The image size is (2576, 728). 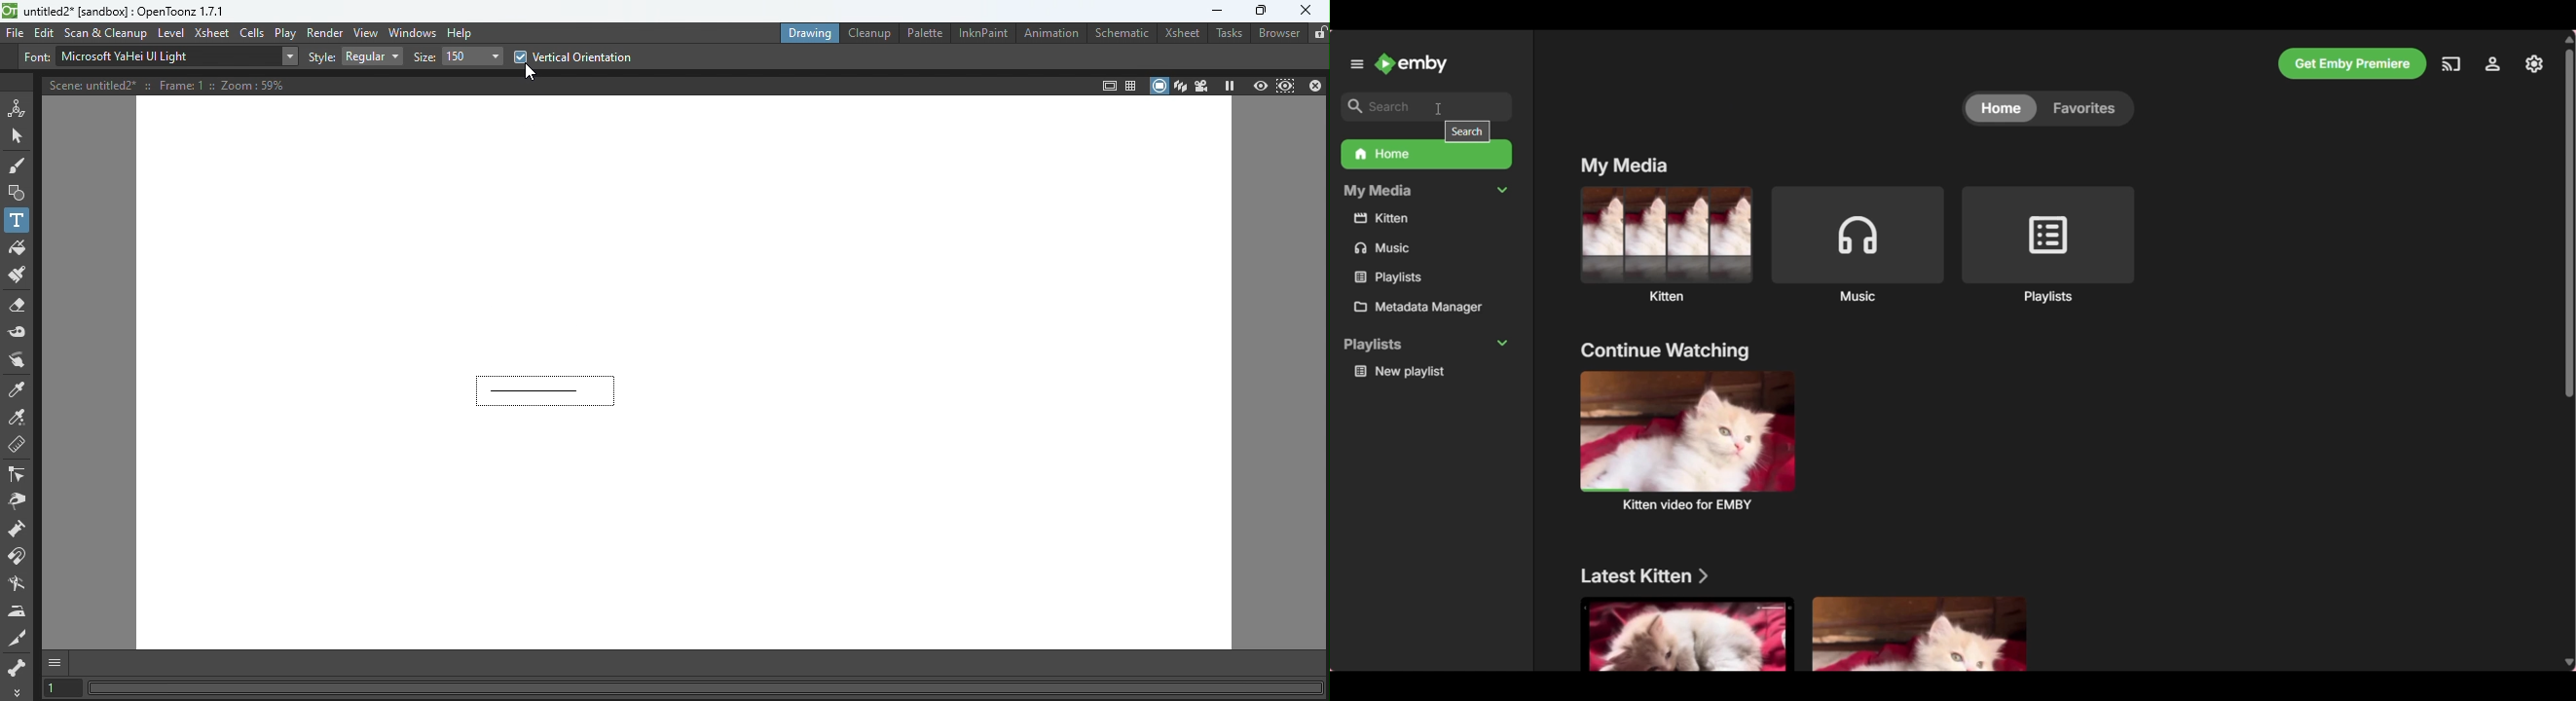 What do you see at coordinates (411, 32) in the screenshot?
I see `Windows` at bounding box center [411, 32].